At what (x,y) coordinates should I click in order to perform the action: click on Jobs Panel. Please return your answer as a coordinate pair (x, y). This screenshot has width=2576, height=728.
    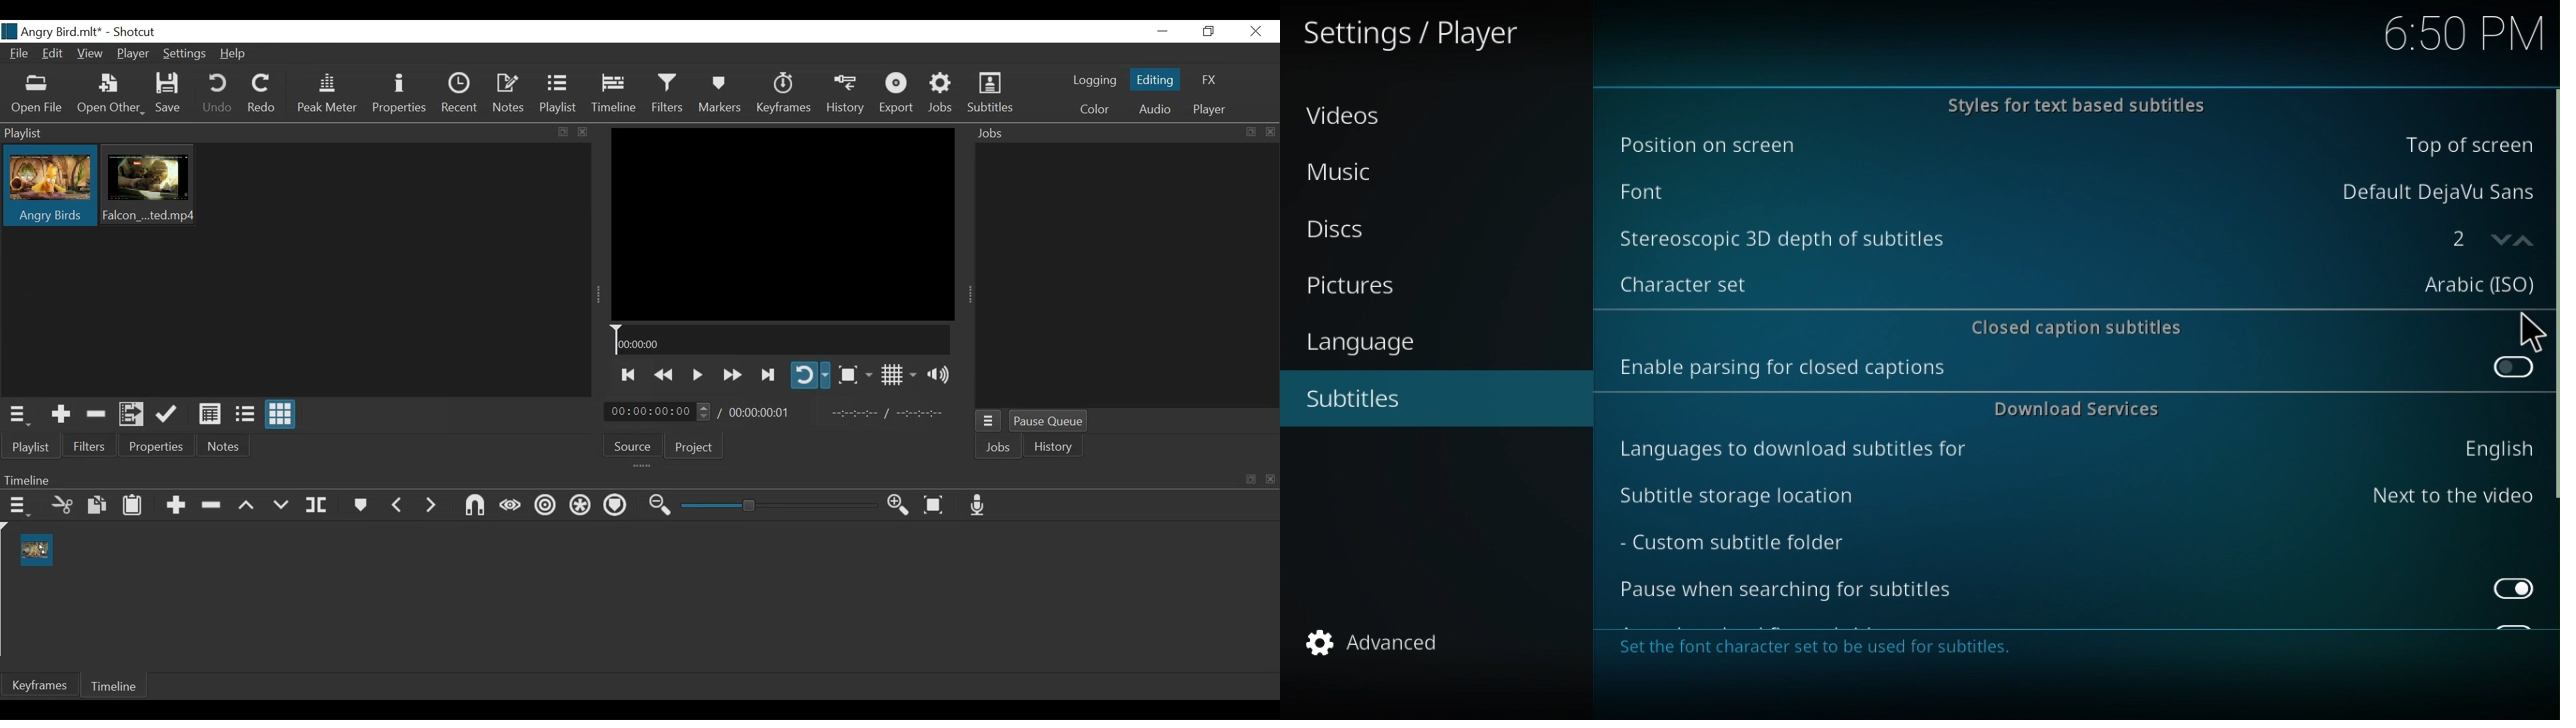
    Looking at the image, I should click on (1123, 132).